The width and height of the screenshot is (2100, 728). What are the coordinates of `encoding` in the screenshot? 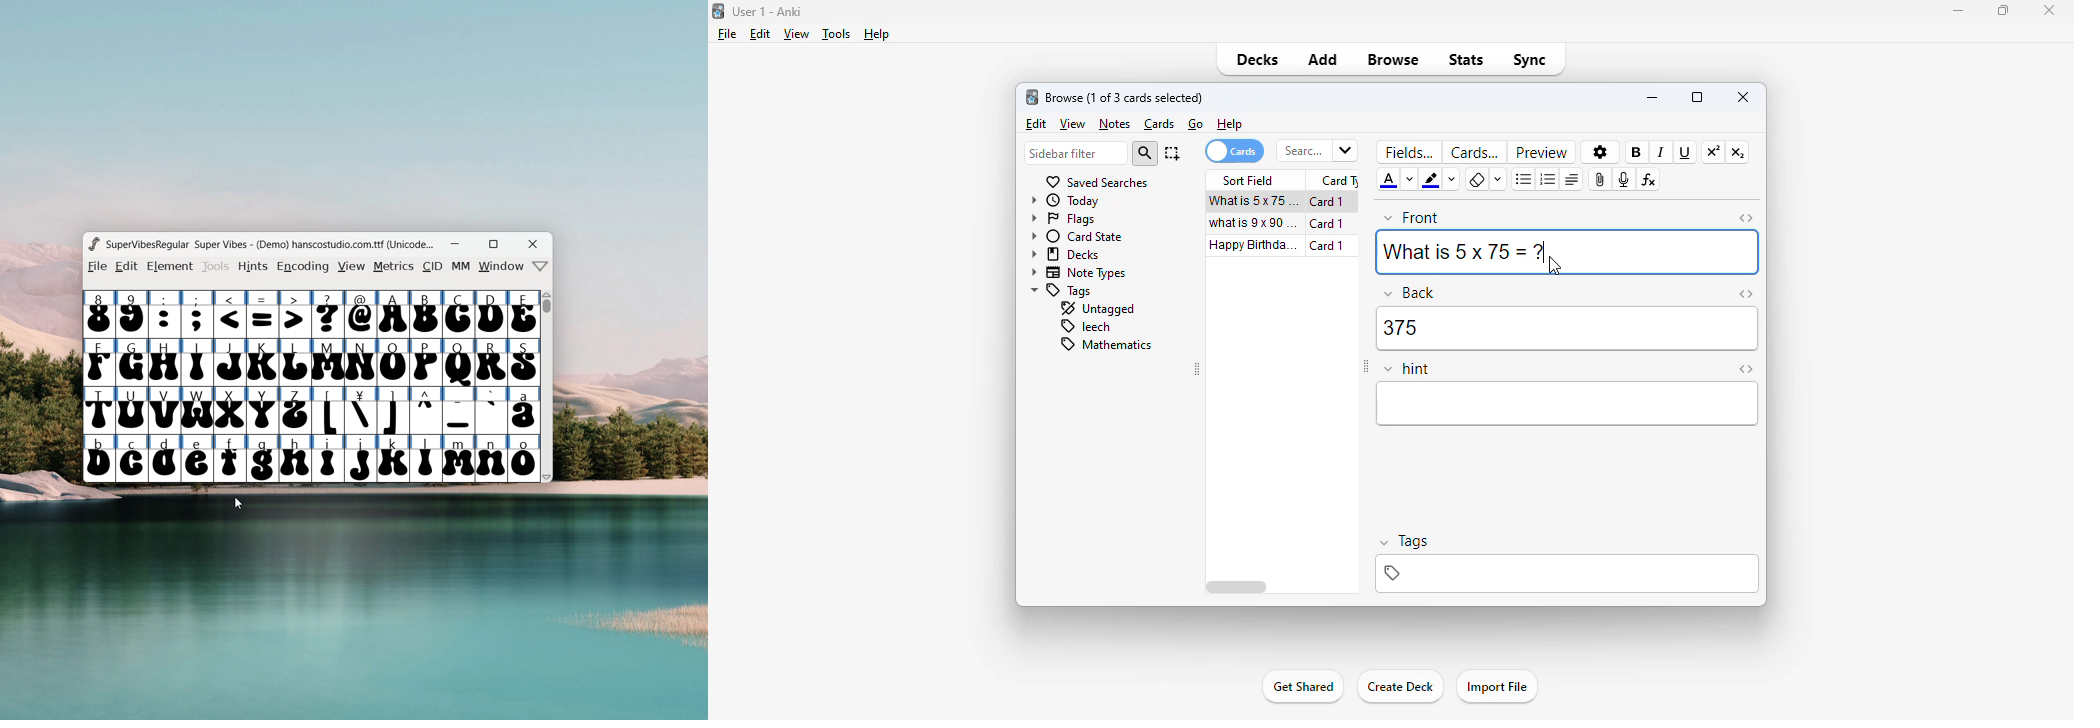 It's located at (304, 267).